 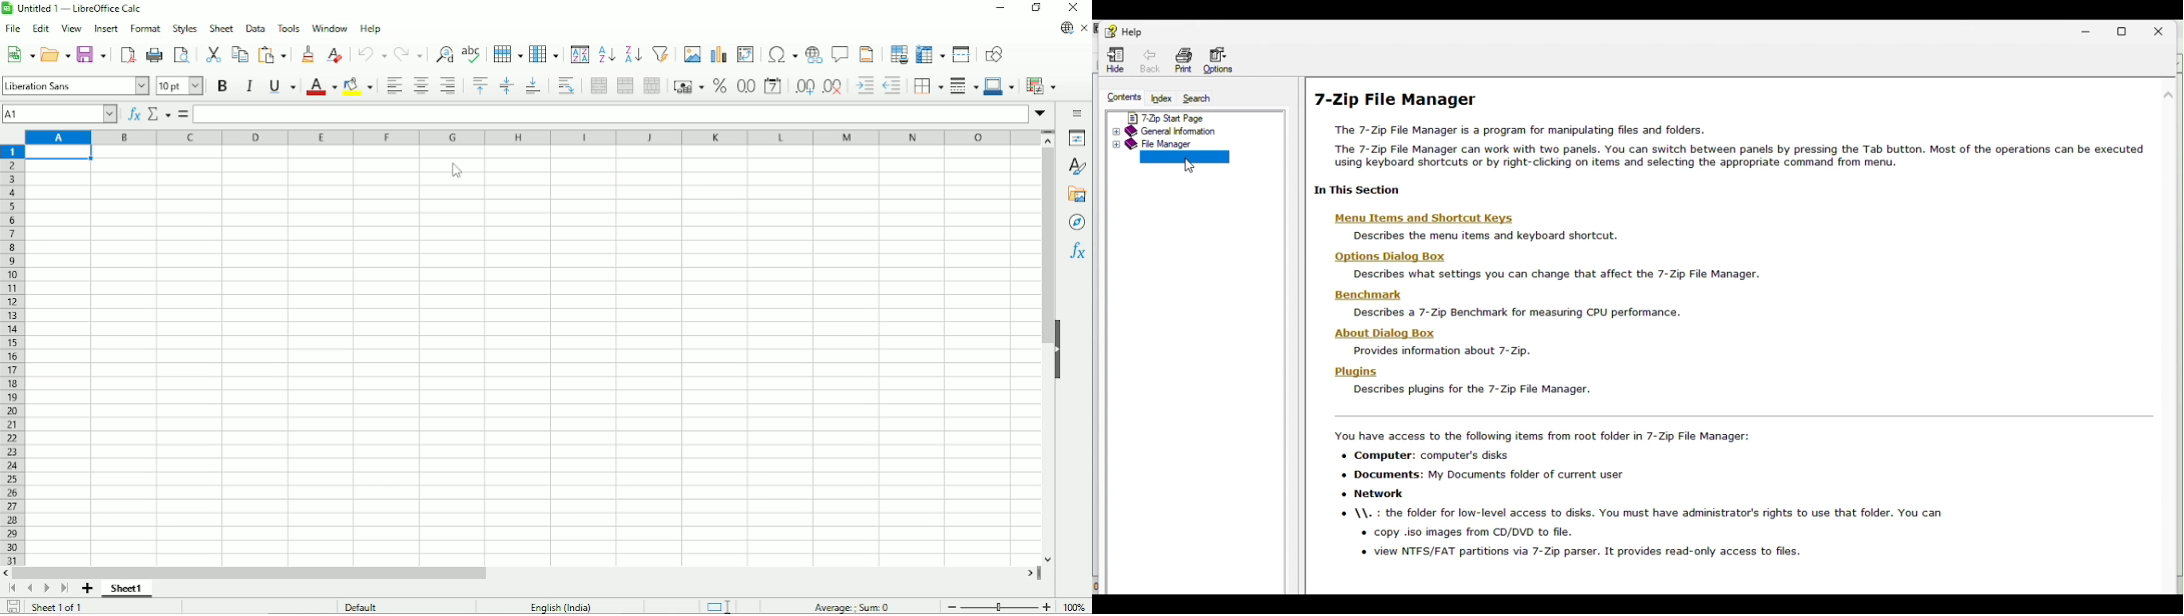 What do you see at coordinates (866, 53) in the screenshot?
I see `Headers and footers` at bounding box center [866, 53].